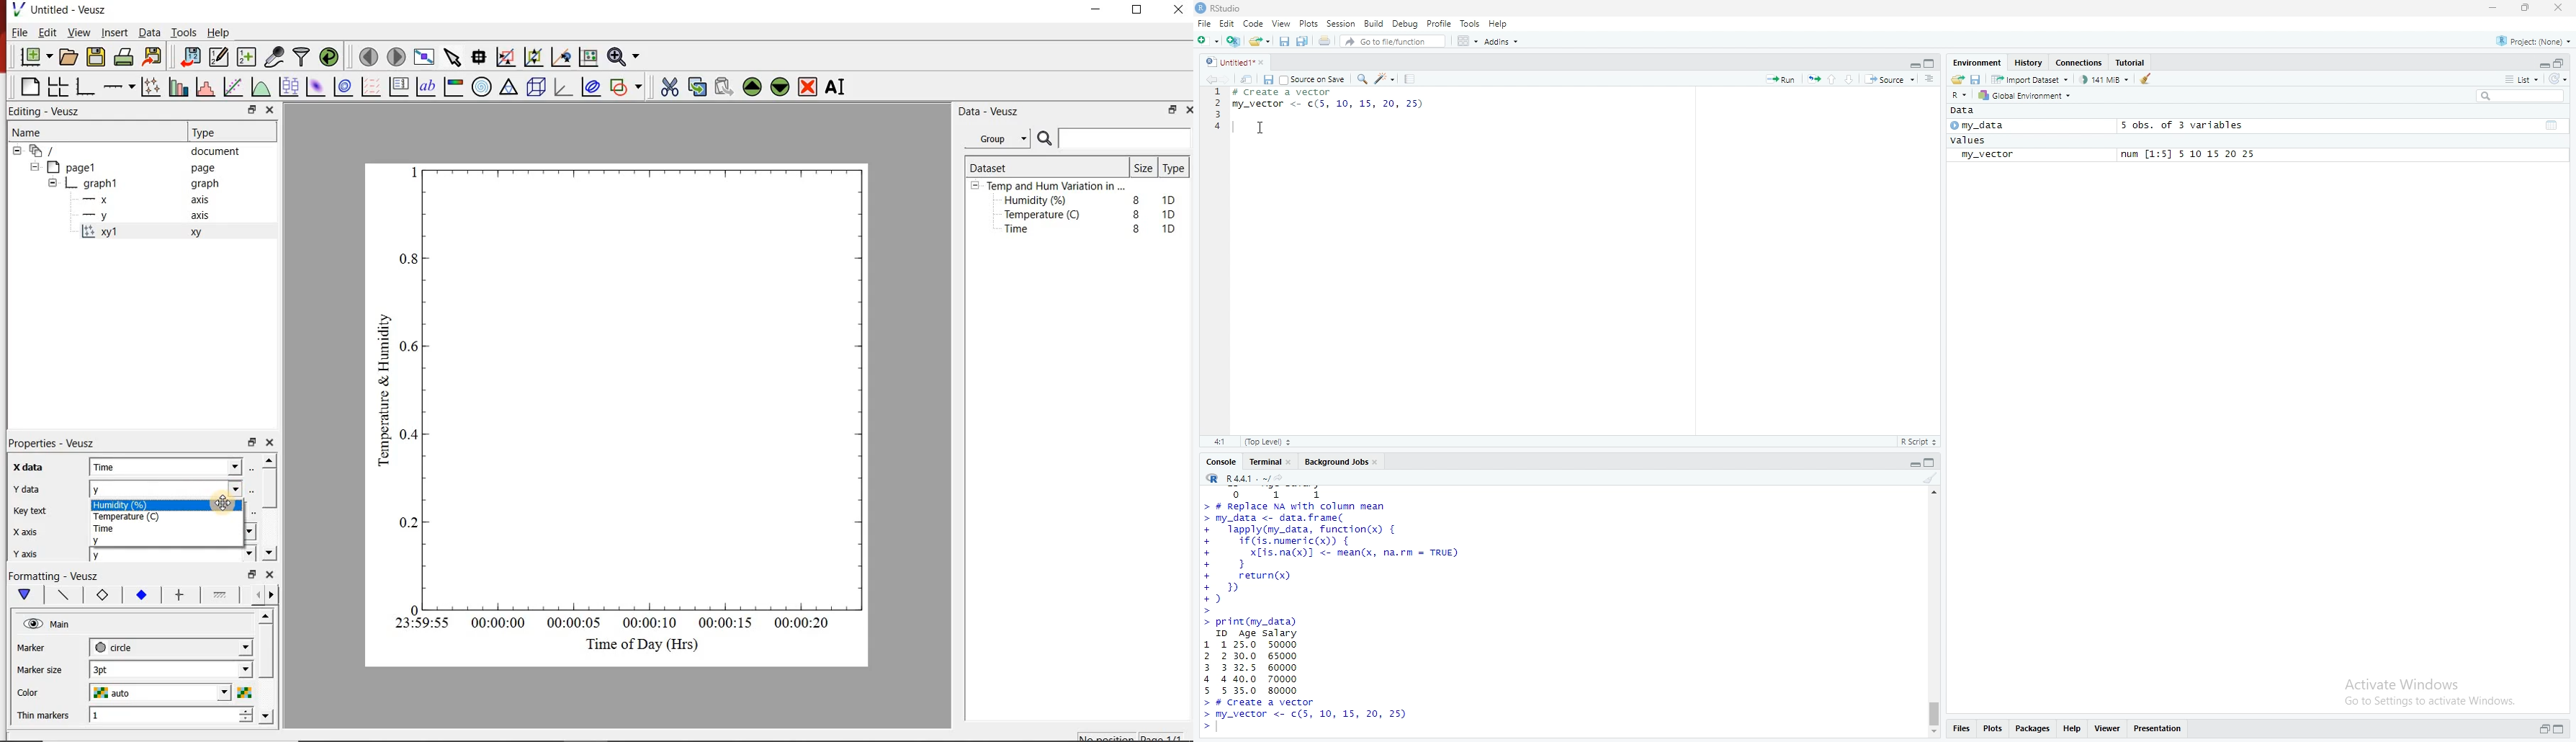 The height and width of the screenshot is (756, 2576). What do you see at coordinates (2560, 728) in the screenshot?
I see `collapse` at bounding box center [2560, 728].